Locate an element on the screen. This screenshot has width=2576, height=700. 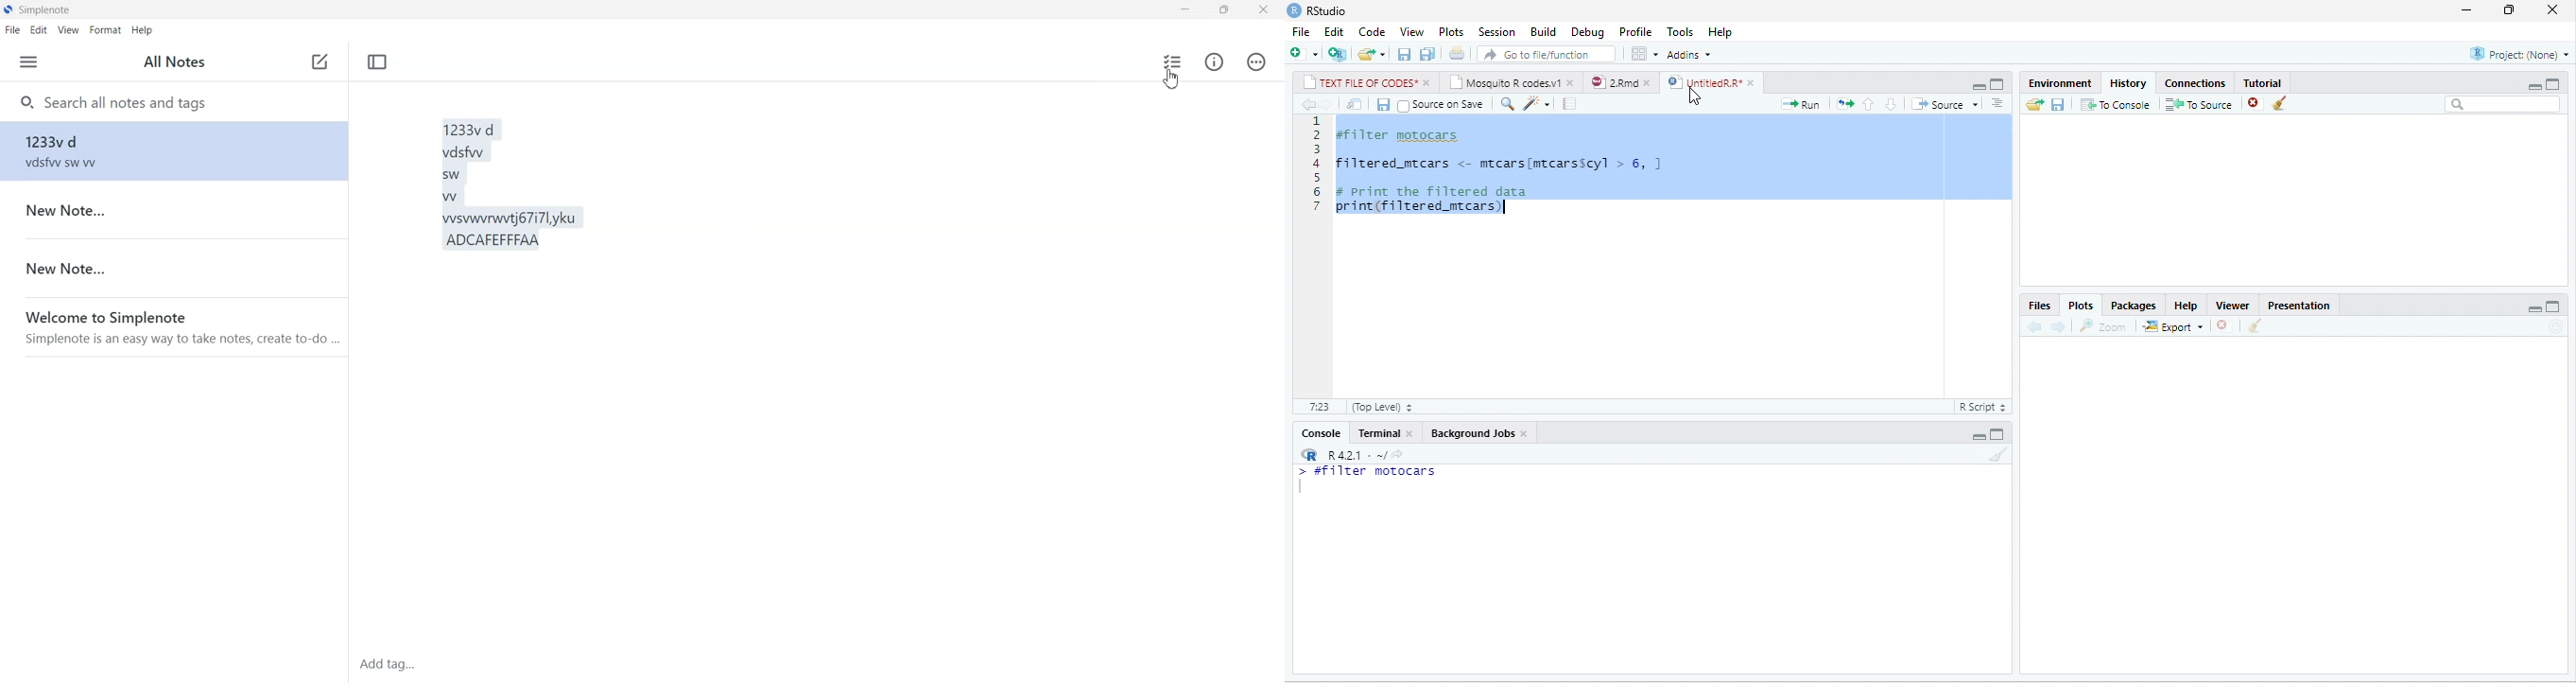
Tutorial is located at coordinates (2261, 82).